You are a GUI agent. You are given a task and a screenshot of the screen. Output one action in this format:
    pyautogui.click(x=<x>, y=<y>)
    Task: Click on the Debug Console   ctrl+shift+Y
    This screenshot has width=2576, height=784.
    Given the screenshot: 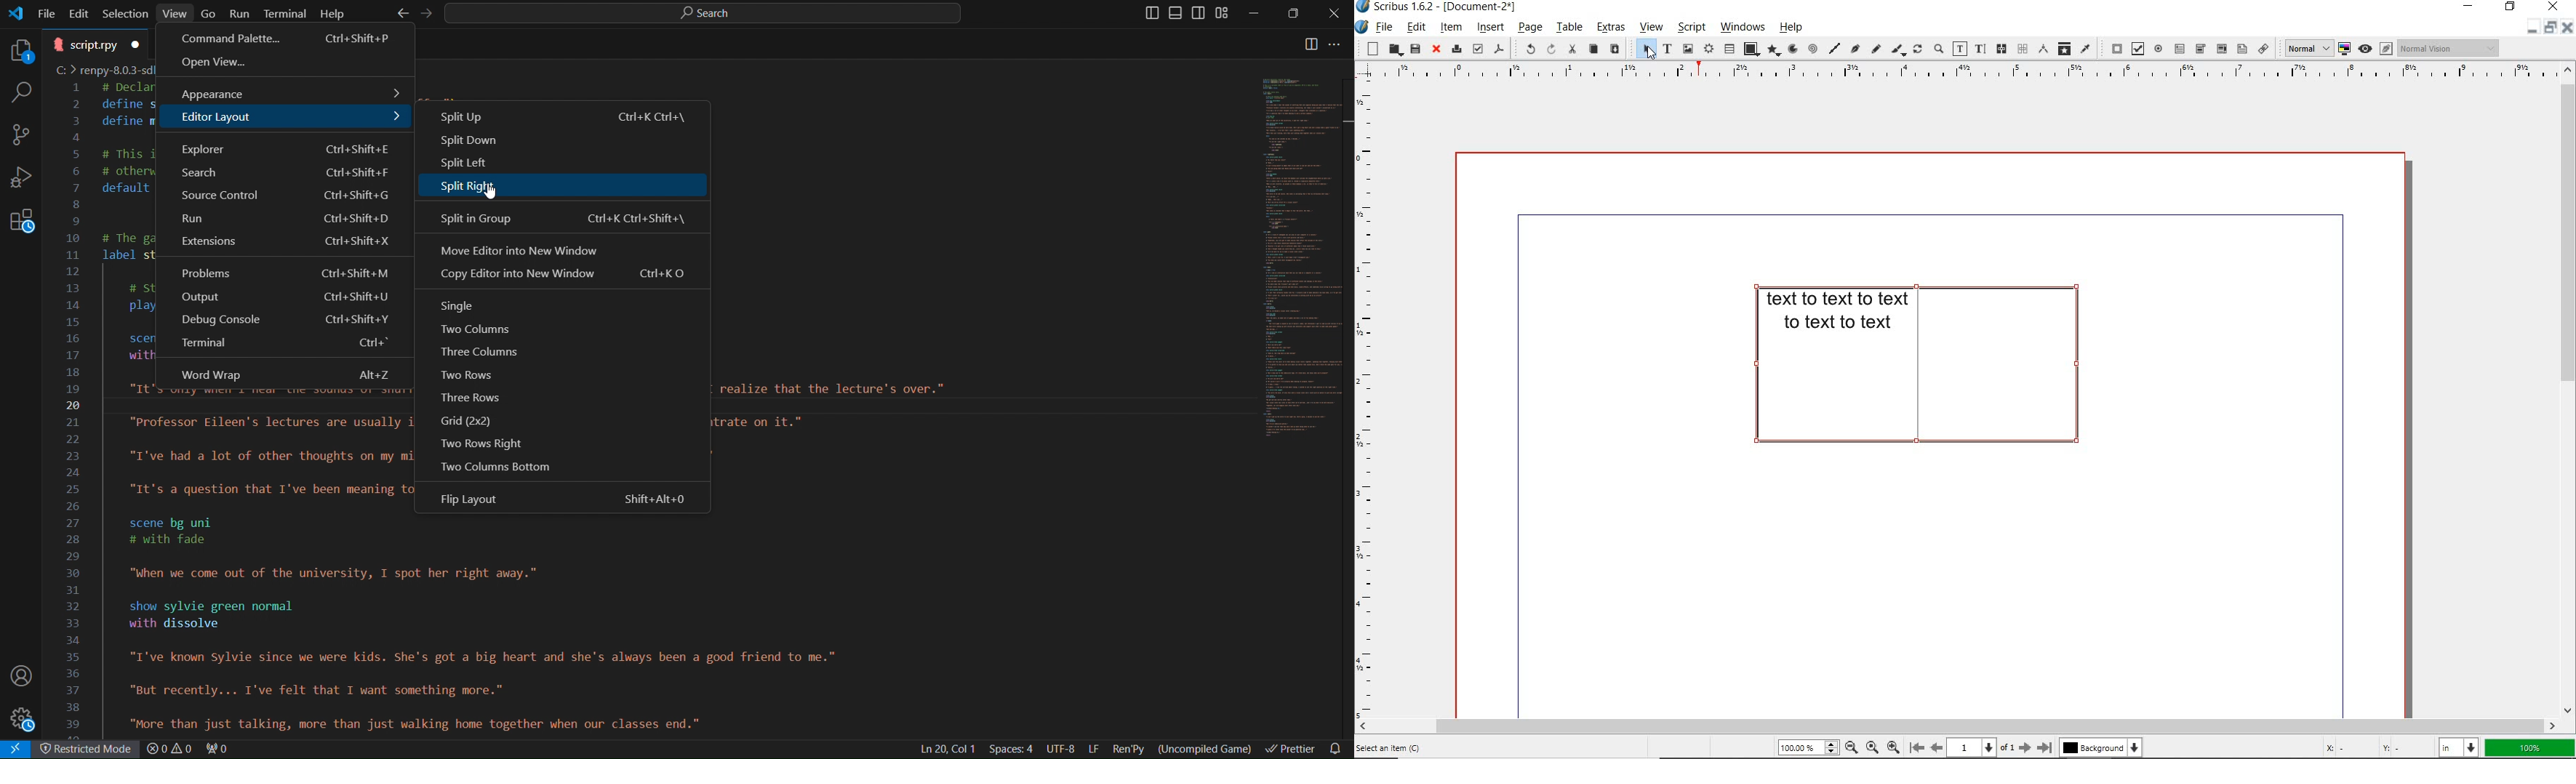 What is the action you would take?
    pyautogui.click(x=282, y=322)
    